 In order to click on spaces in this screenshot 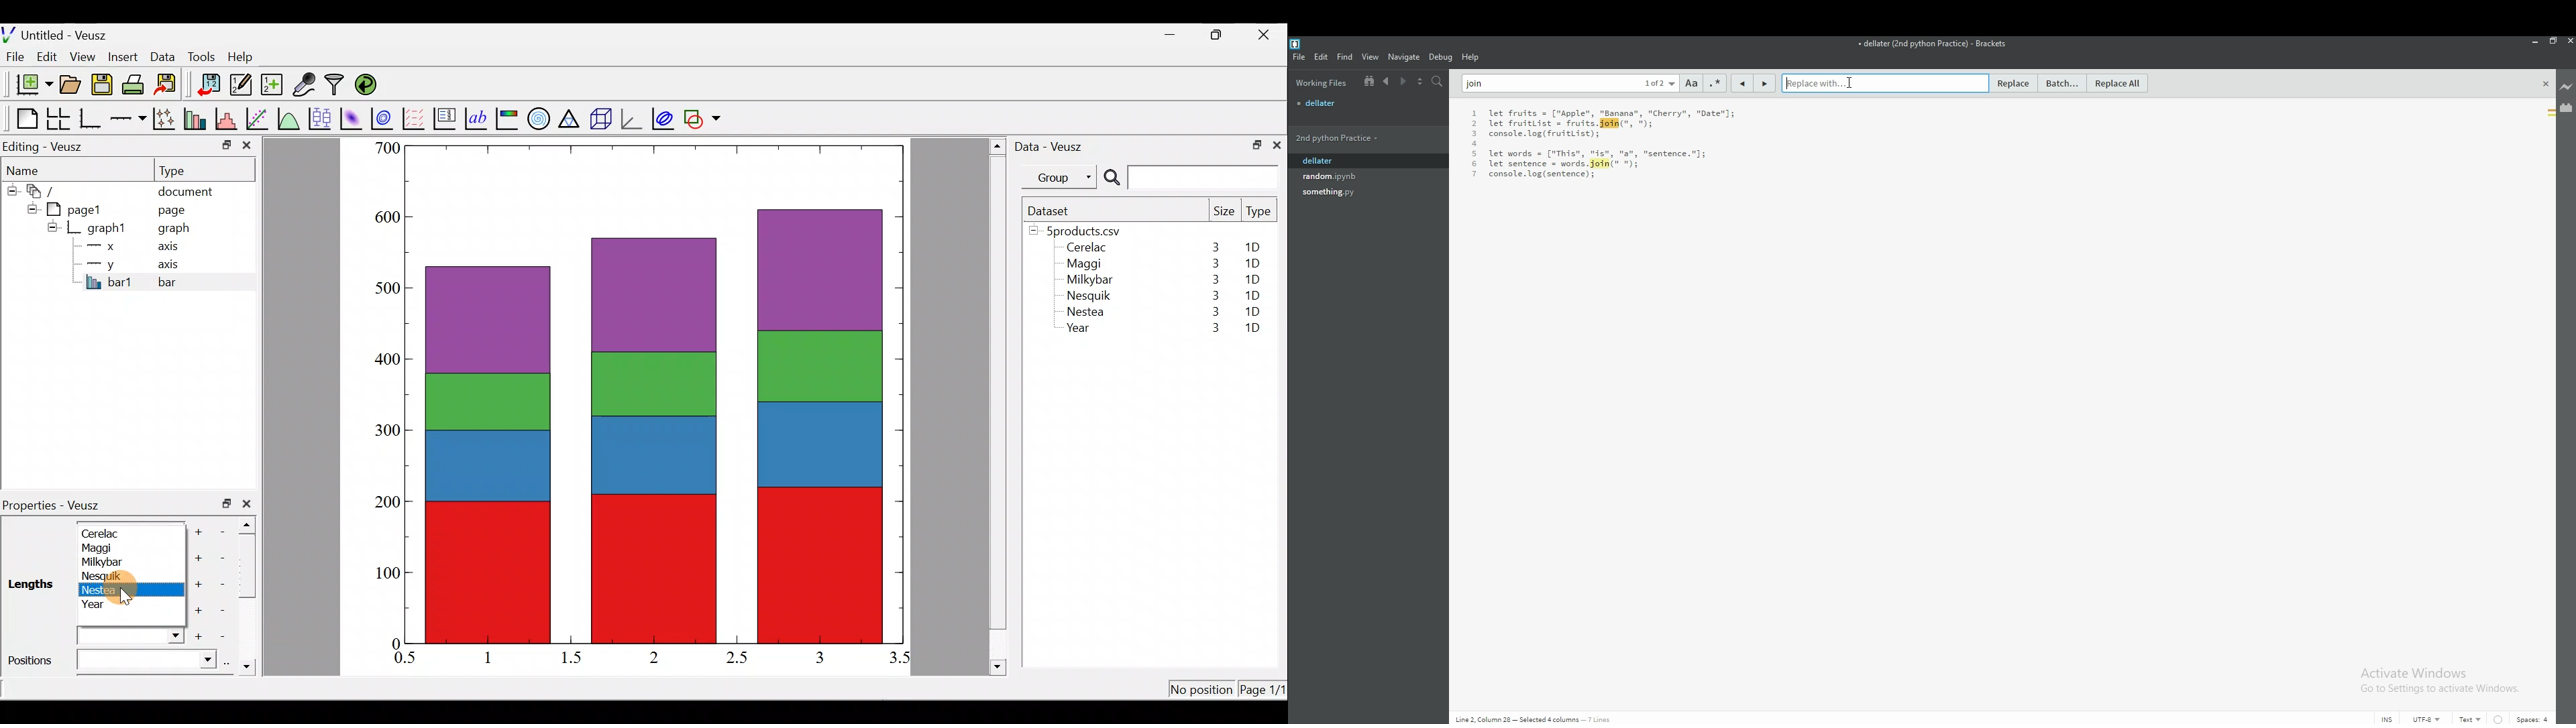, I will do `click(2534, 718)`.